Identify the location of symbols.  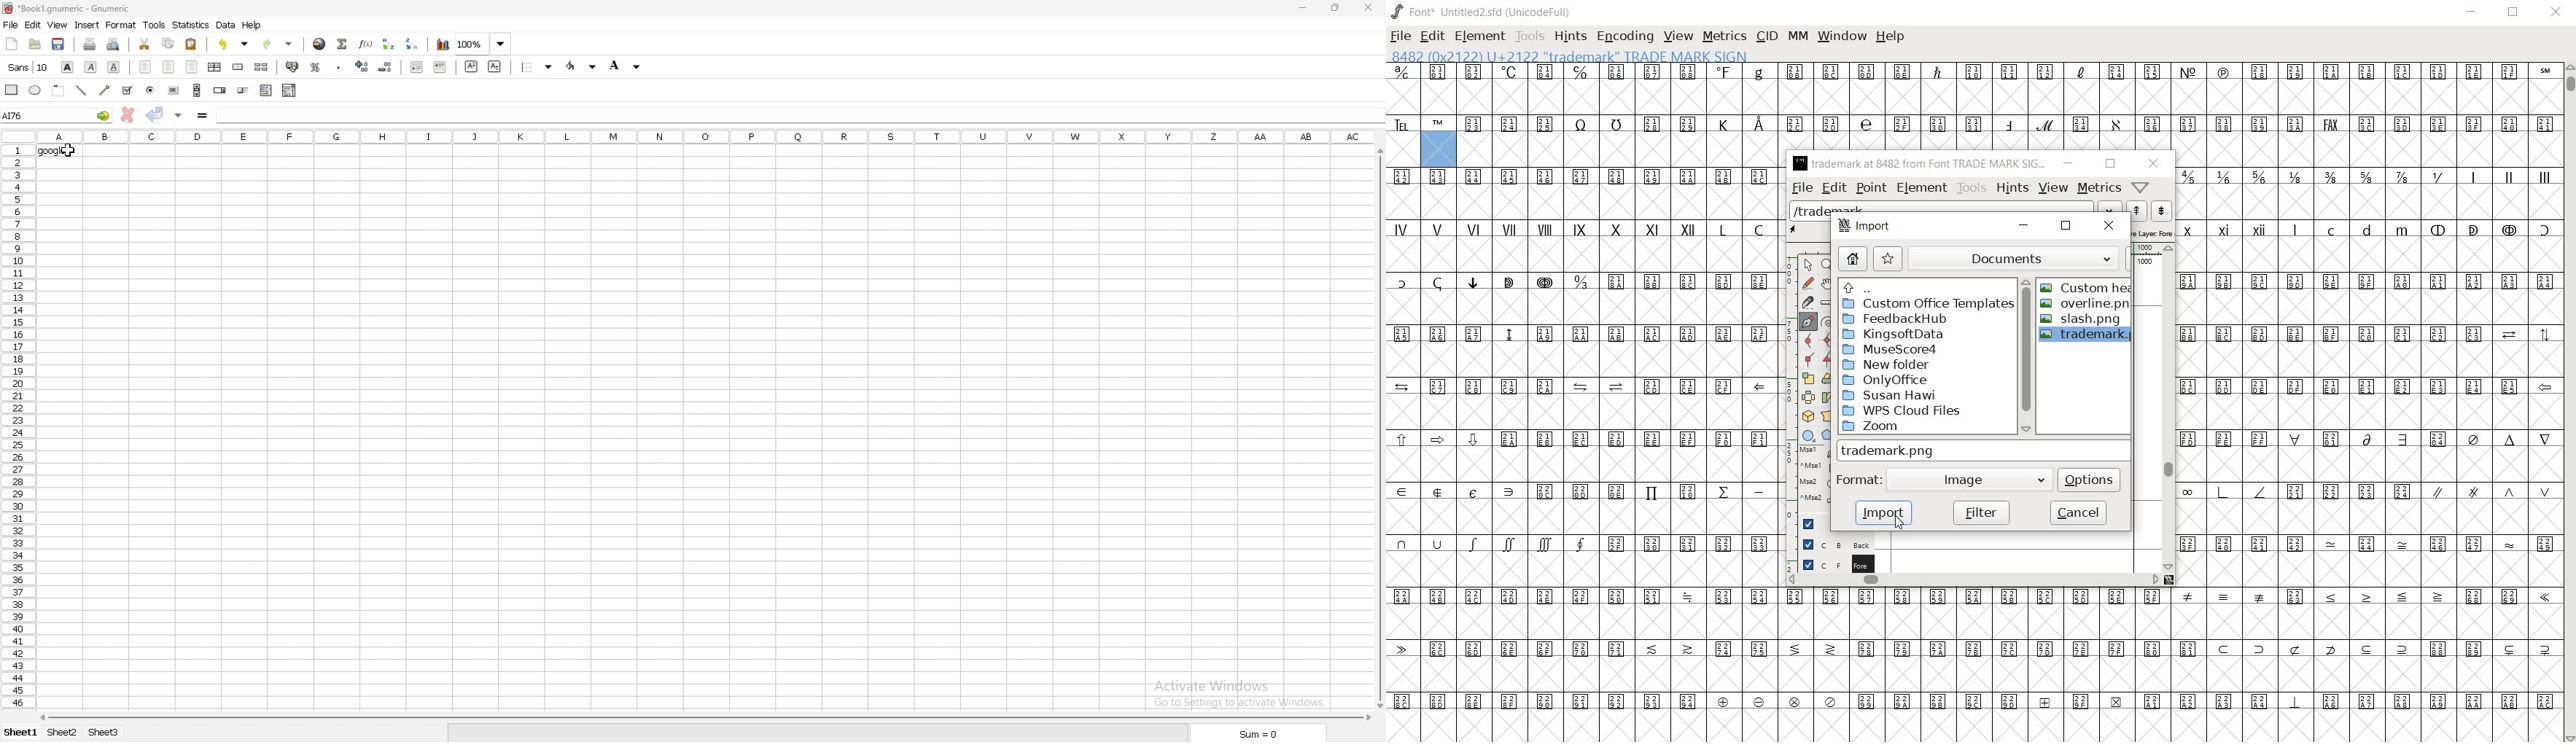
(1689, 298).